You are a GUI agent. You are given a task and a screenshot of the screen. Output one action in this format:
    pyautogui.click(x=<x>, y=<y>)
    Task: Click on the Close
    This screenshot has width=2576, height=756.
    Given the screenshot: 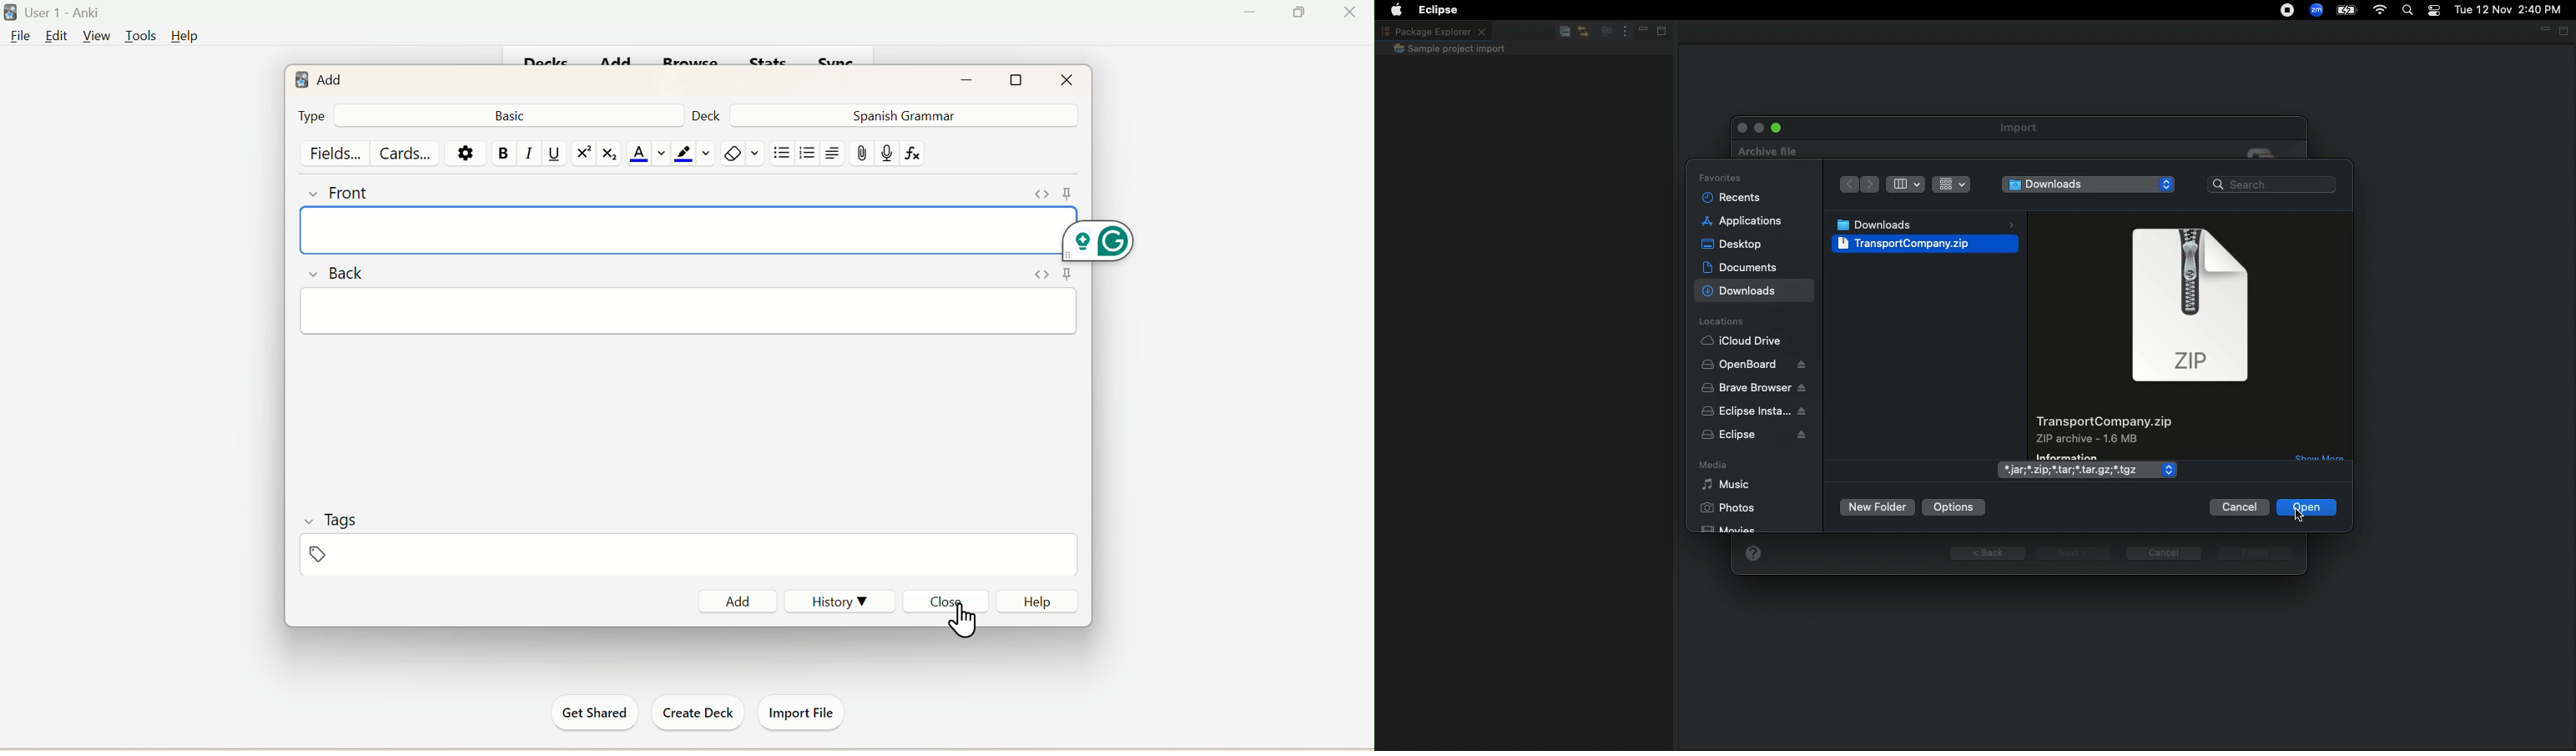 What is the action you would take?
    pyautogui.click(x=1066, y=79)
    